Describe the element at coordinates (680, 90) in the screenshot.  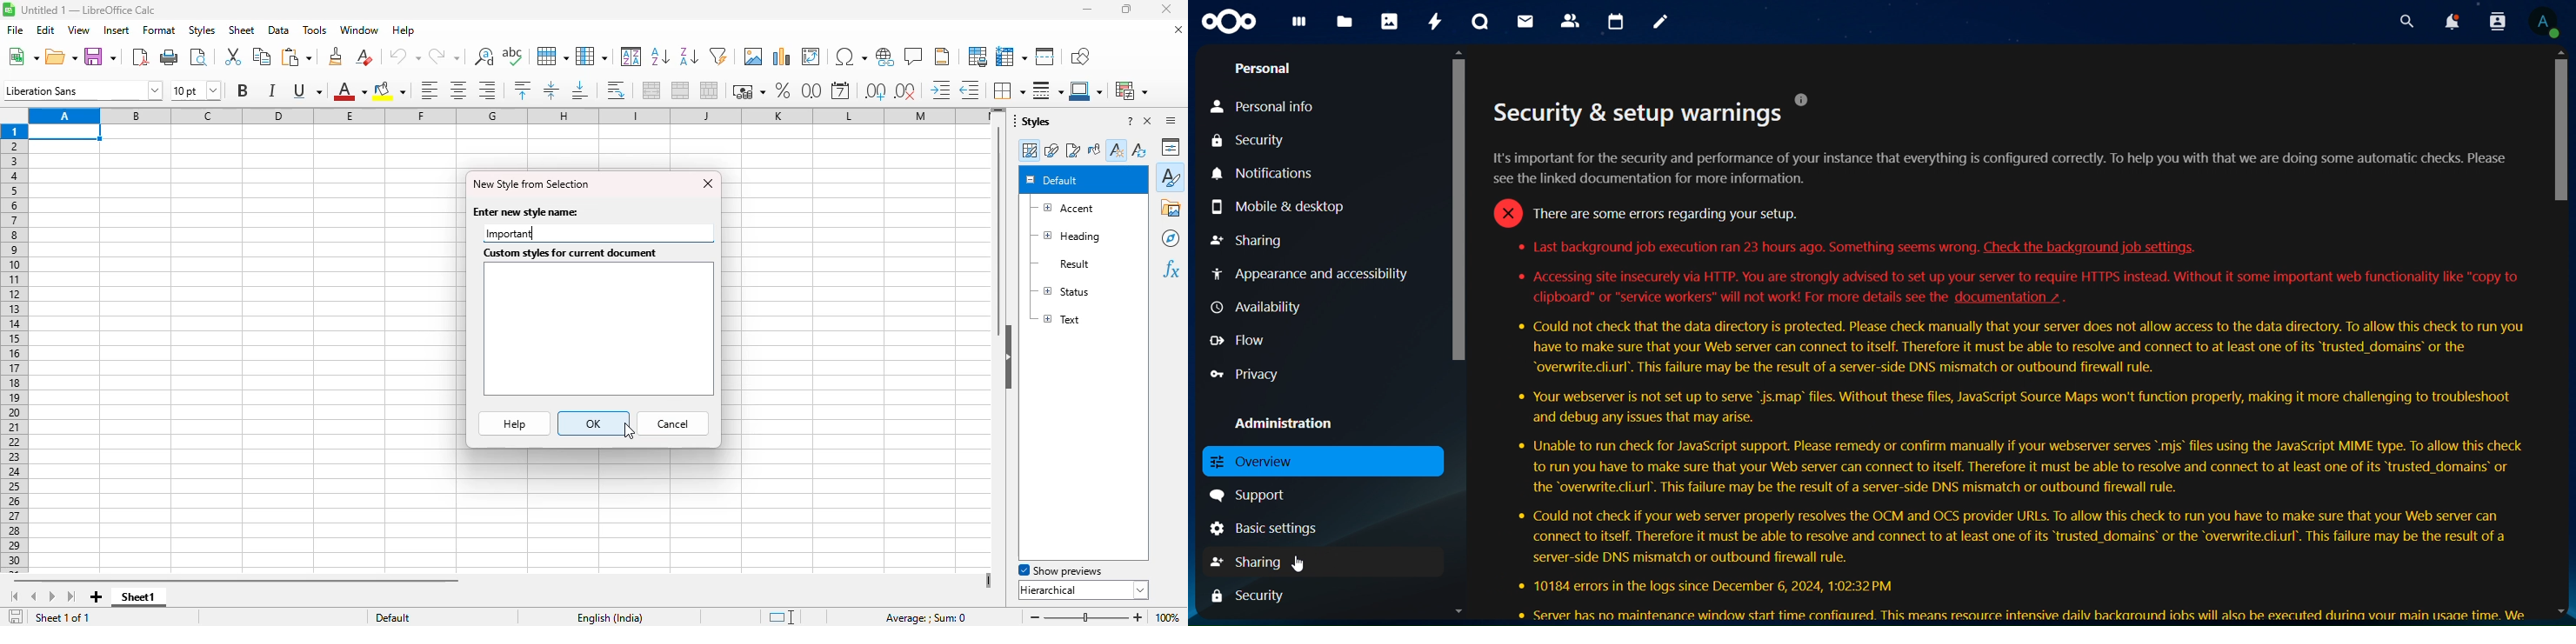
I see `merge cells` at that location.